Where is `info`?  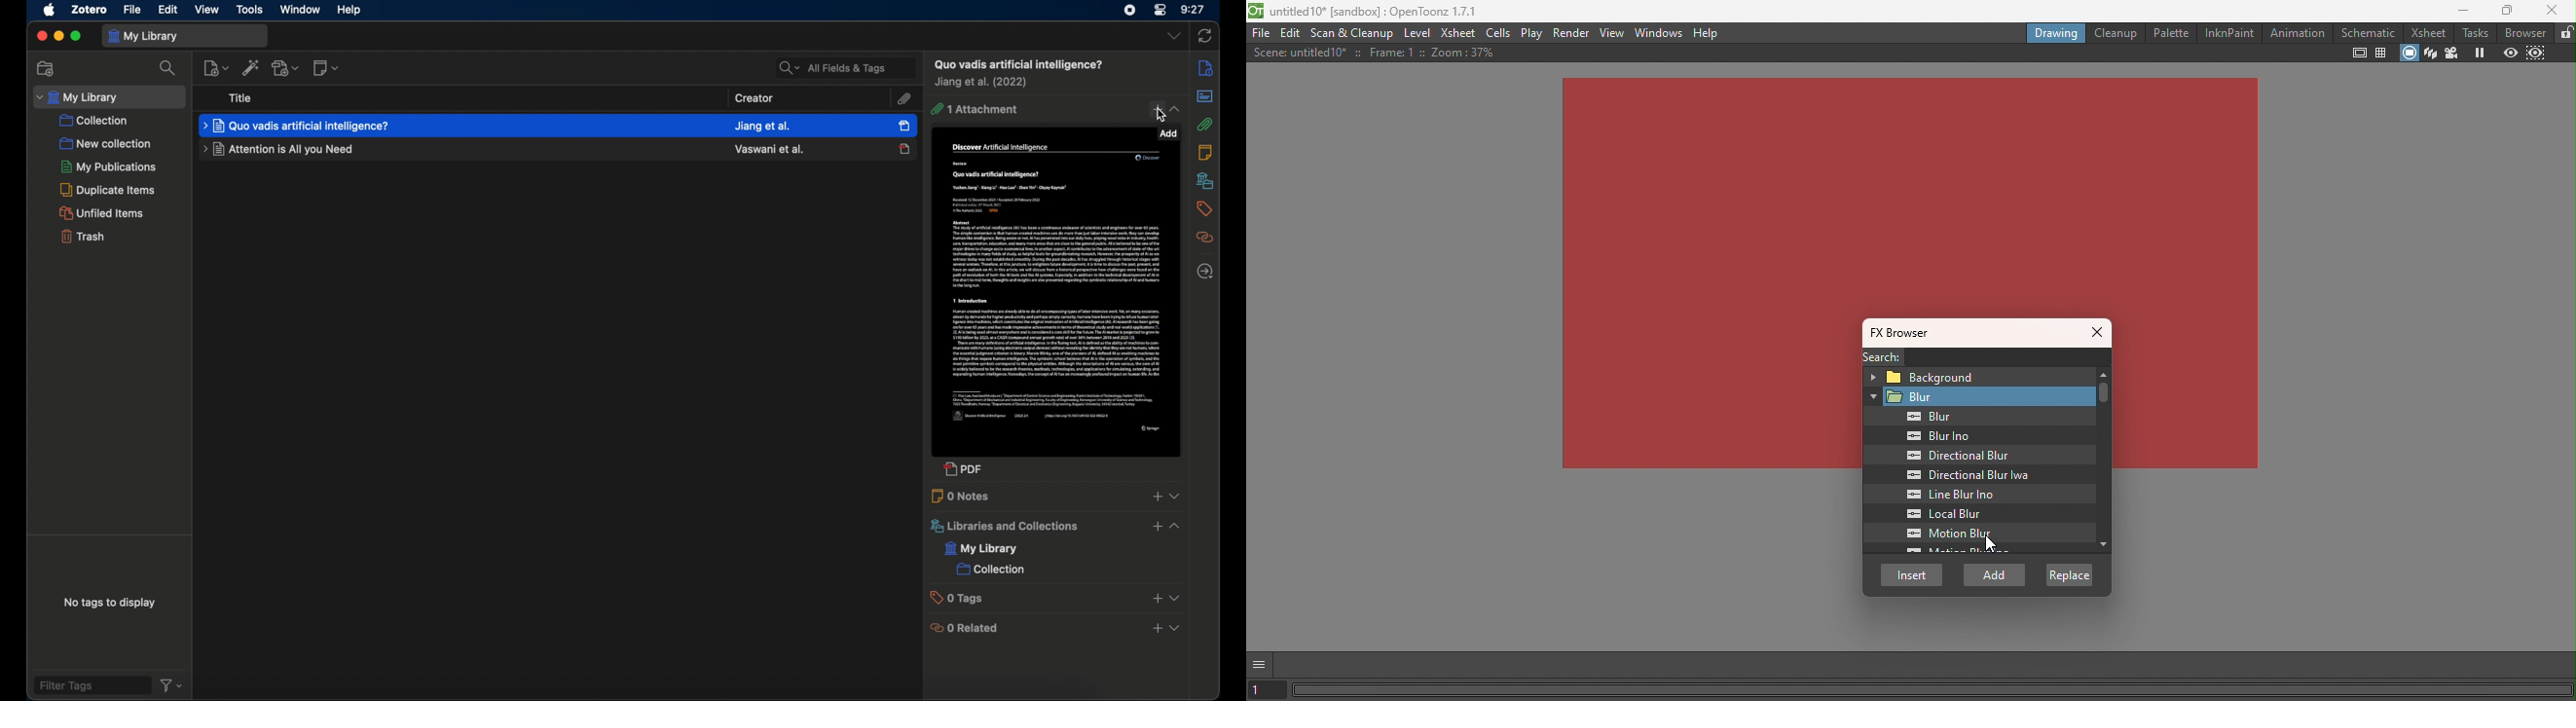
info is located at coordinates (1205, 68).